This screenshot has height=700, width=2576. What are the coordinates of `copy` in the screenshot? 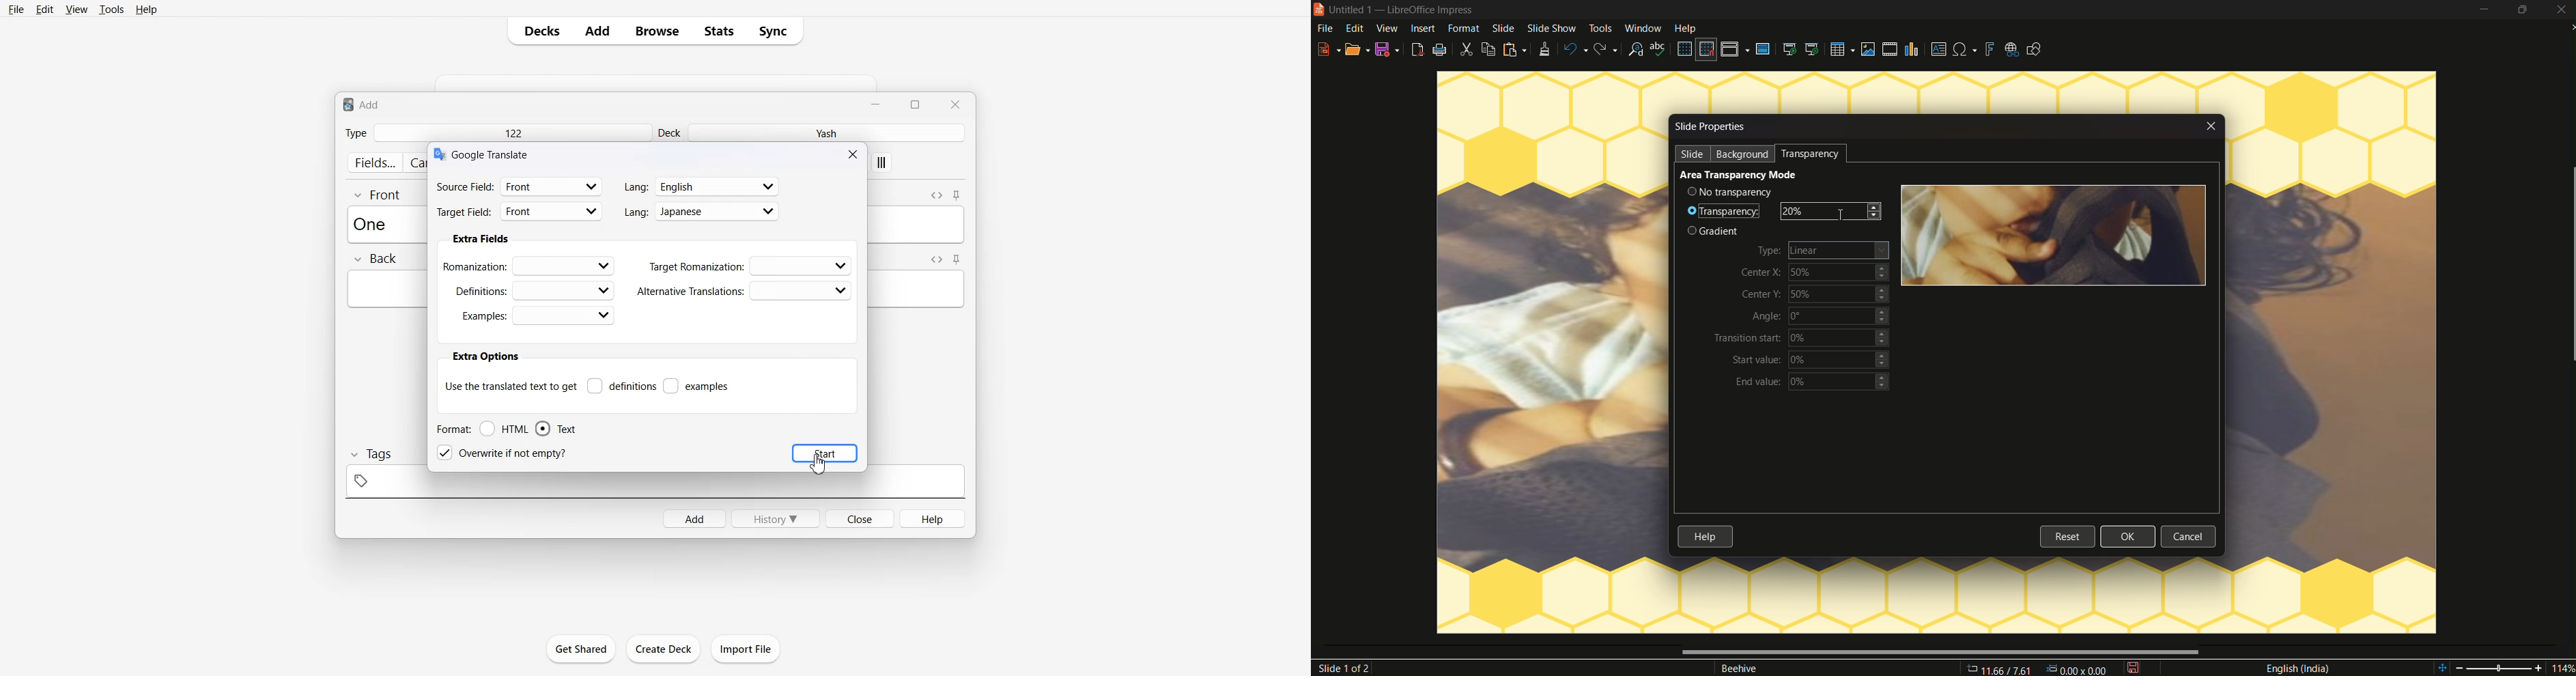 It's located at (1488, 49).